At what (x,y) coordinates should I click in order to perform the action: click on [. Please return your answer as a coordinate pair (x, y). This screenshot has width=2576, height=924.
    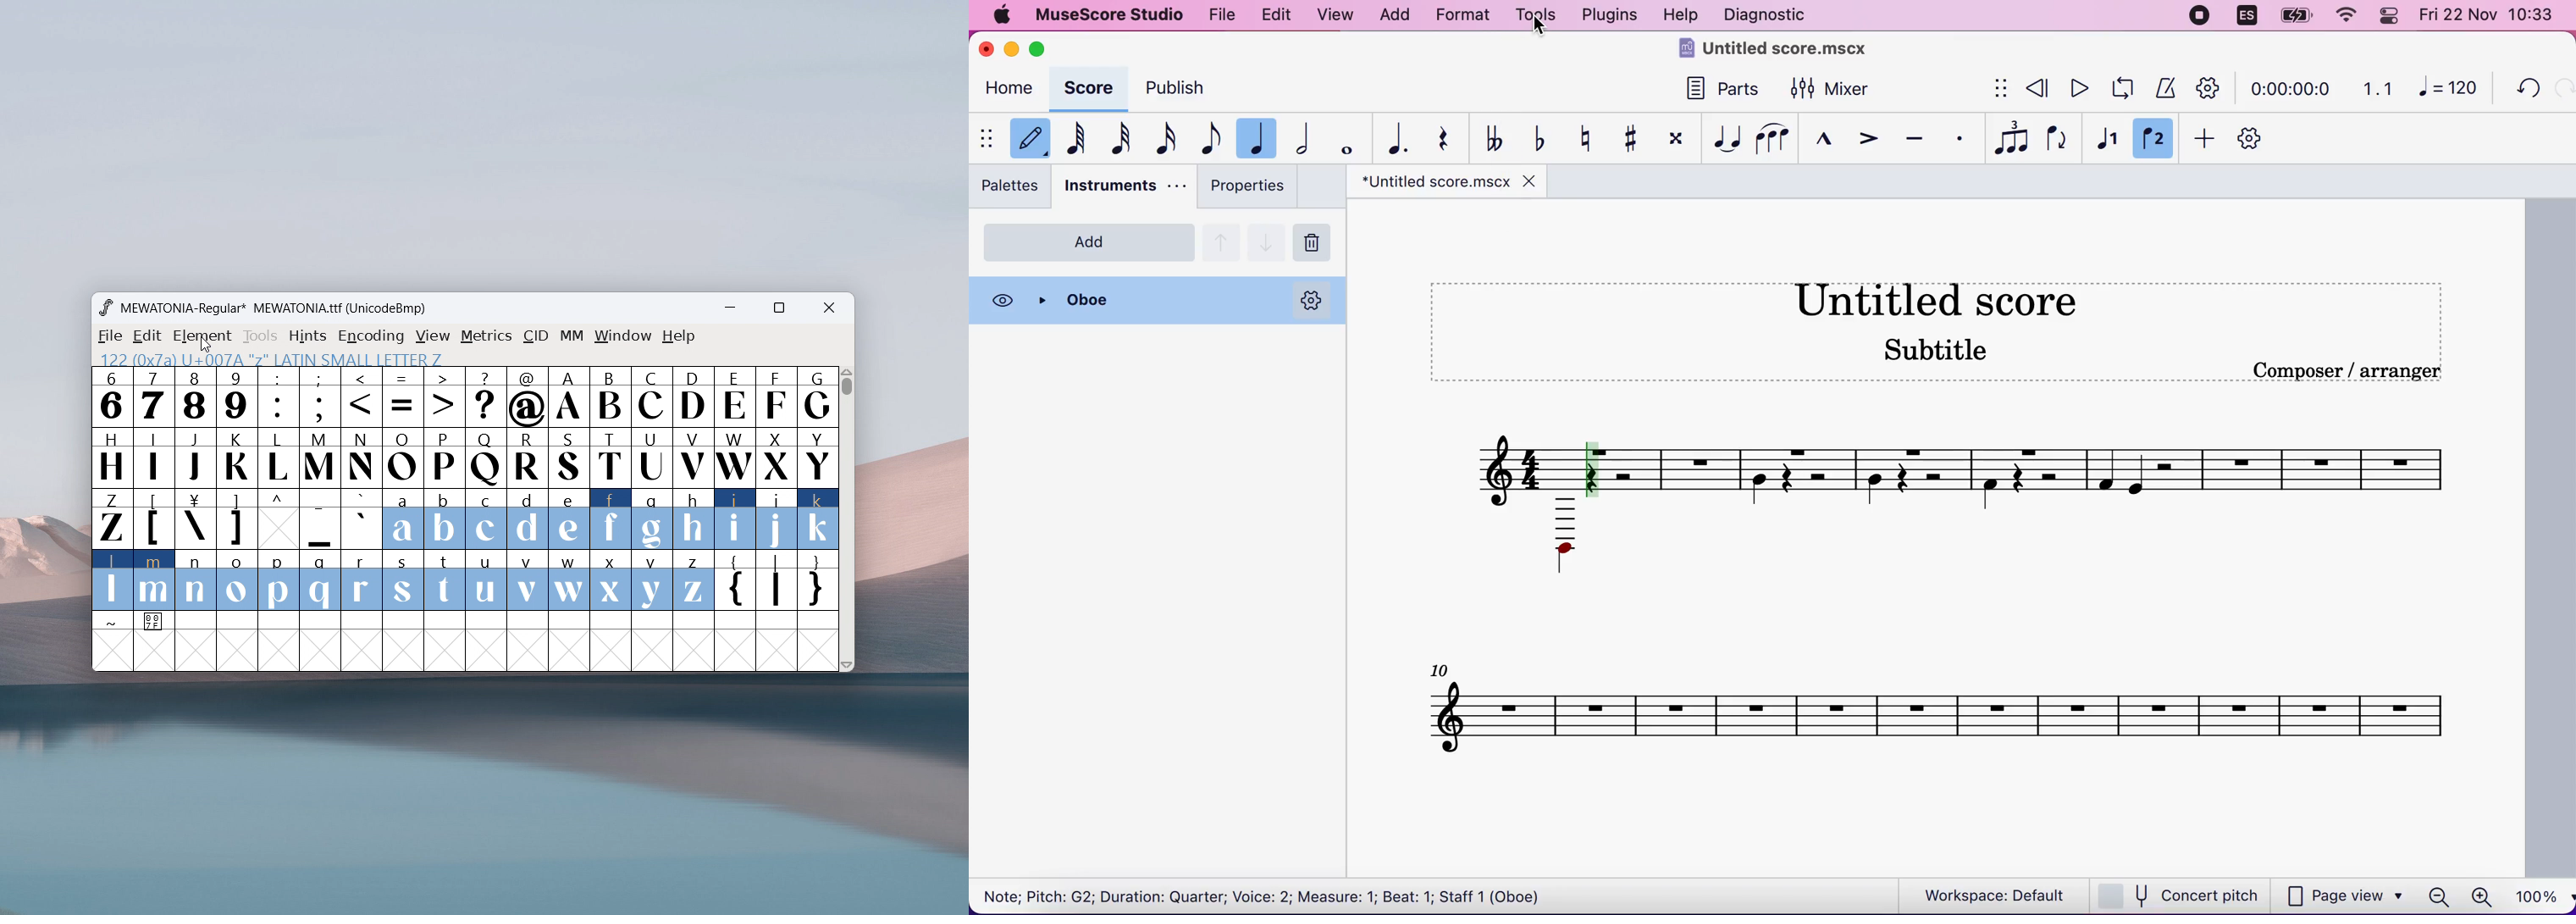
    Looking at the image, I should click on (154, 519).